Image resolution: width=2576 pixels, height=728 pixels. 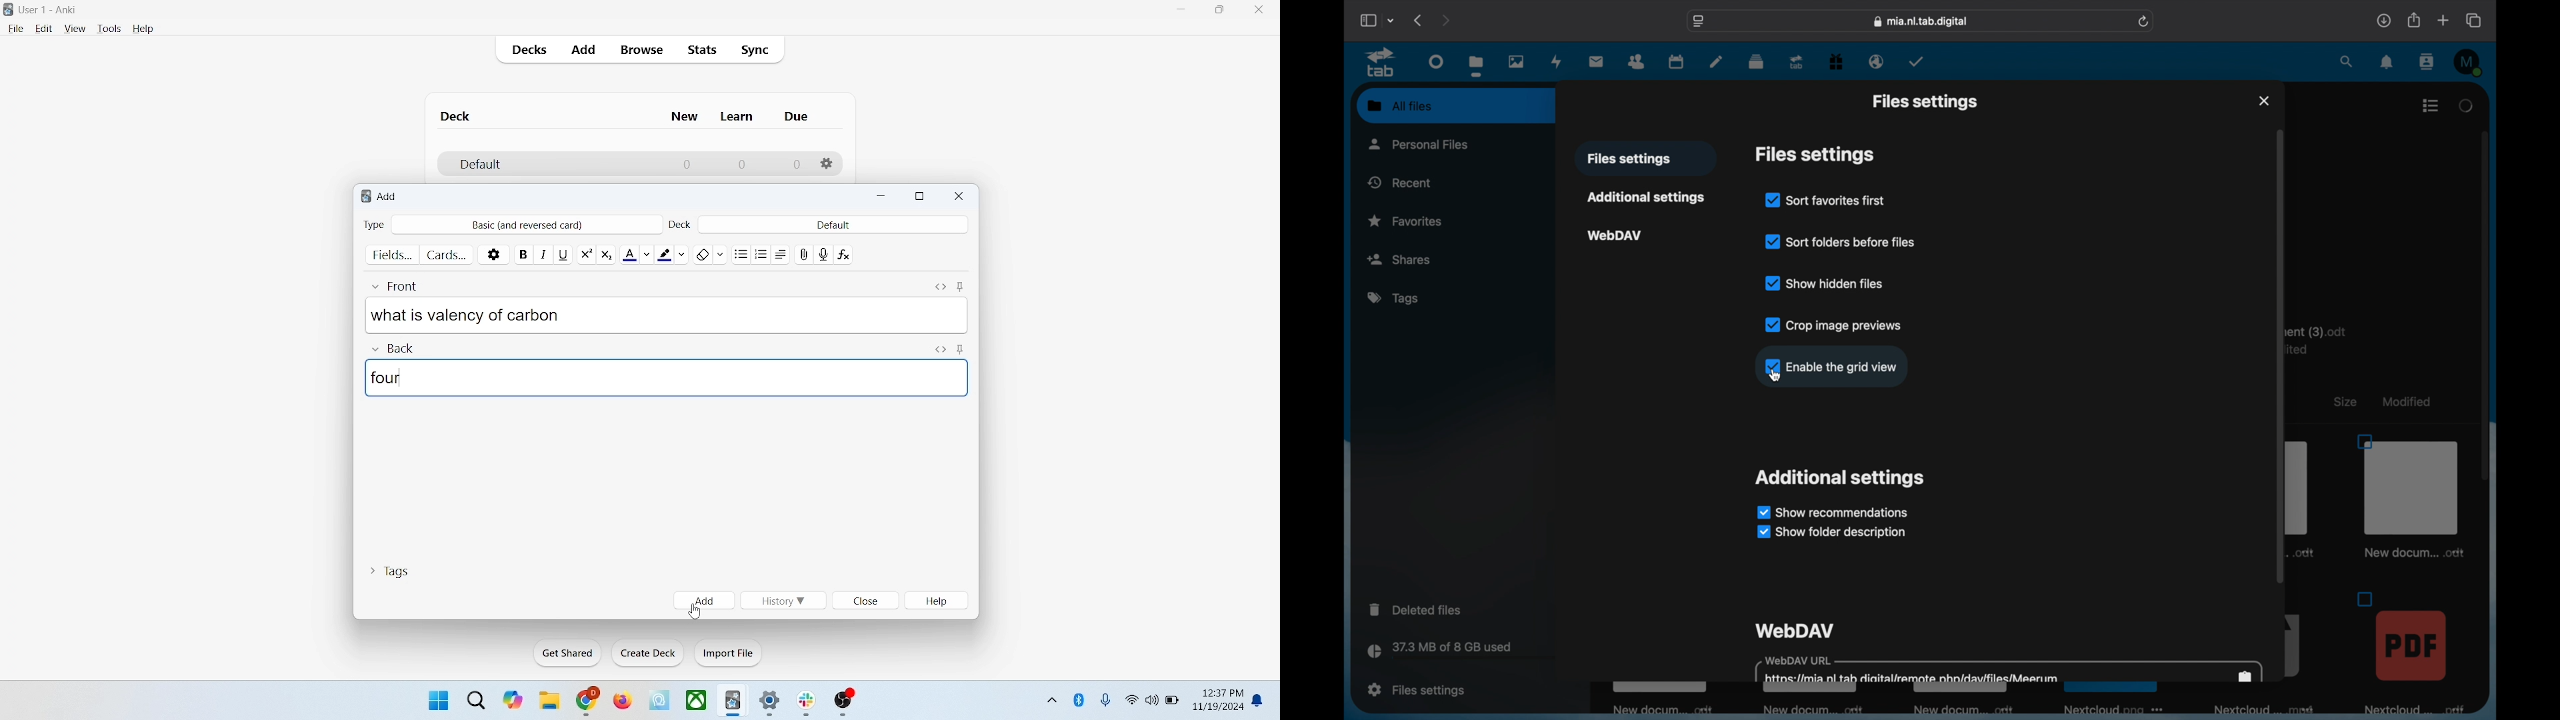 What do you see at coordinates (701, 50) in the screenshot?
I see `stats` at bounding box center [701, 50].